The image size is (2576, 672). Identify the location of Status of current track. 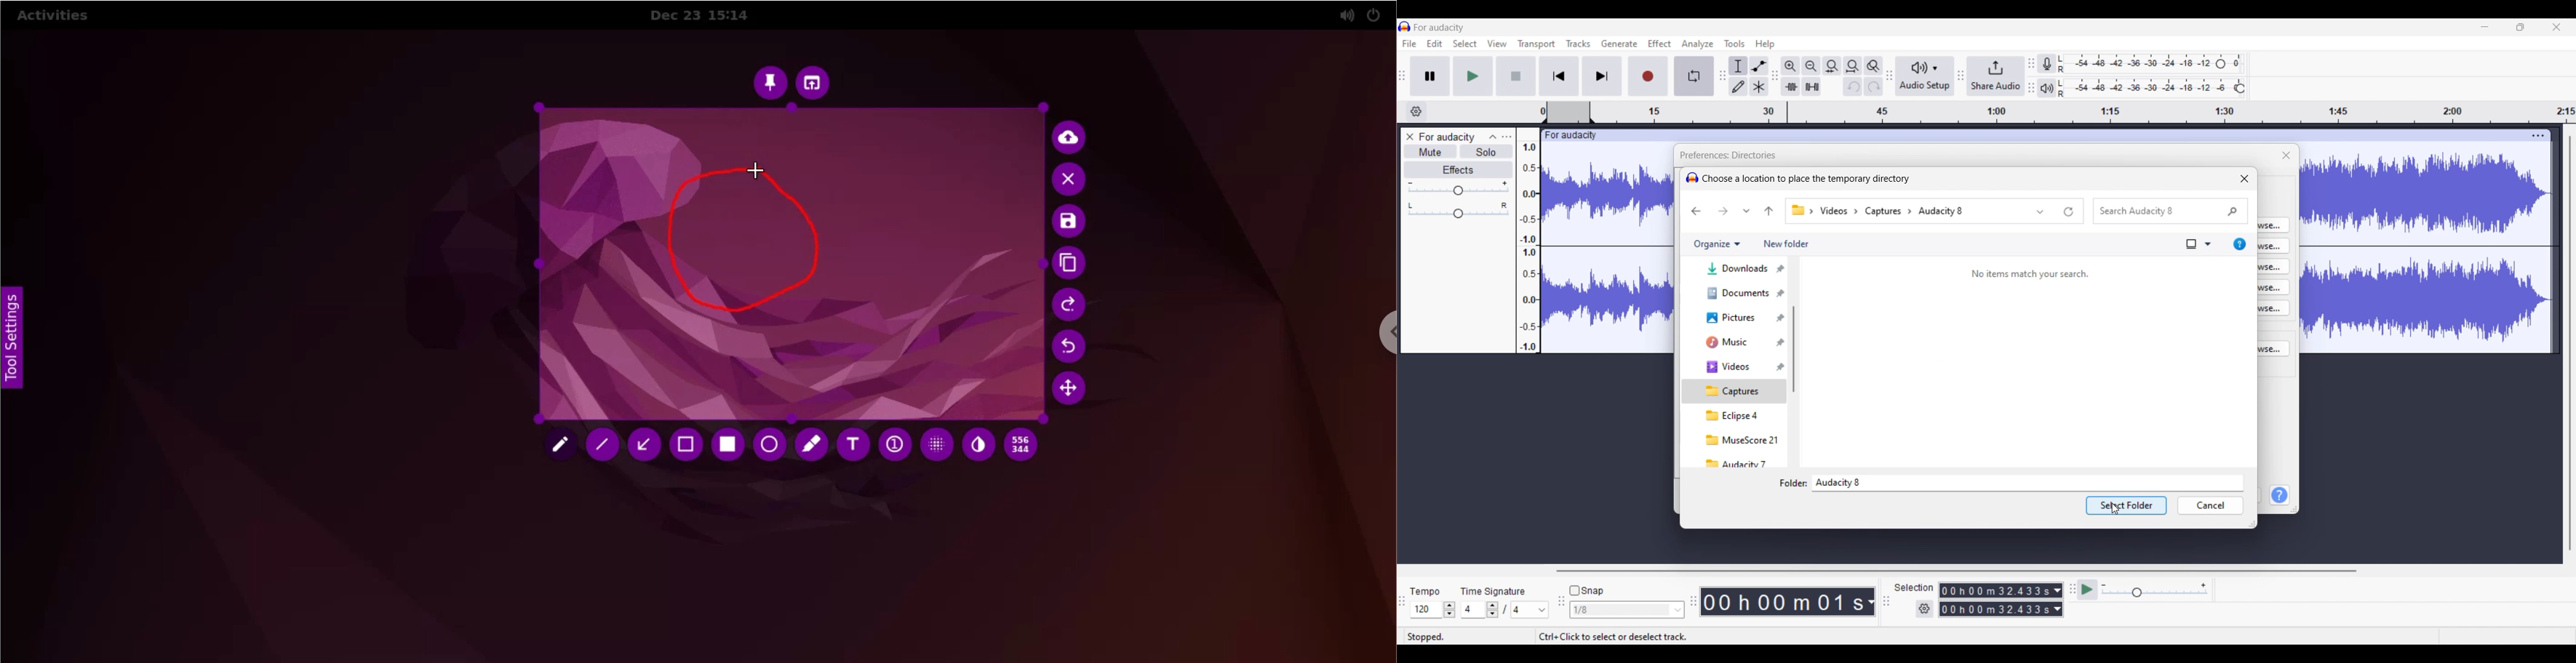
(1427, 636).